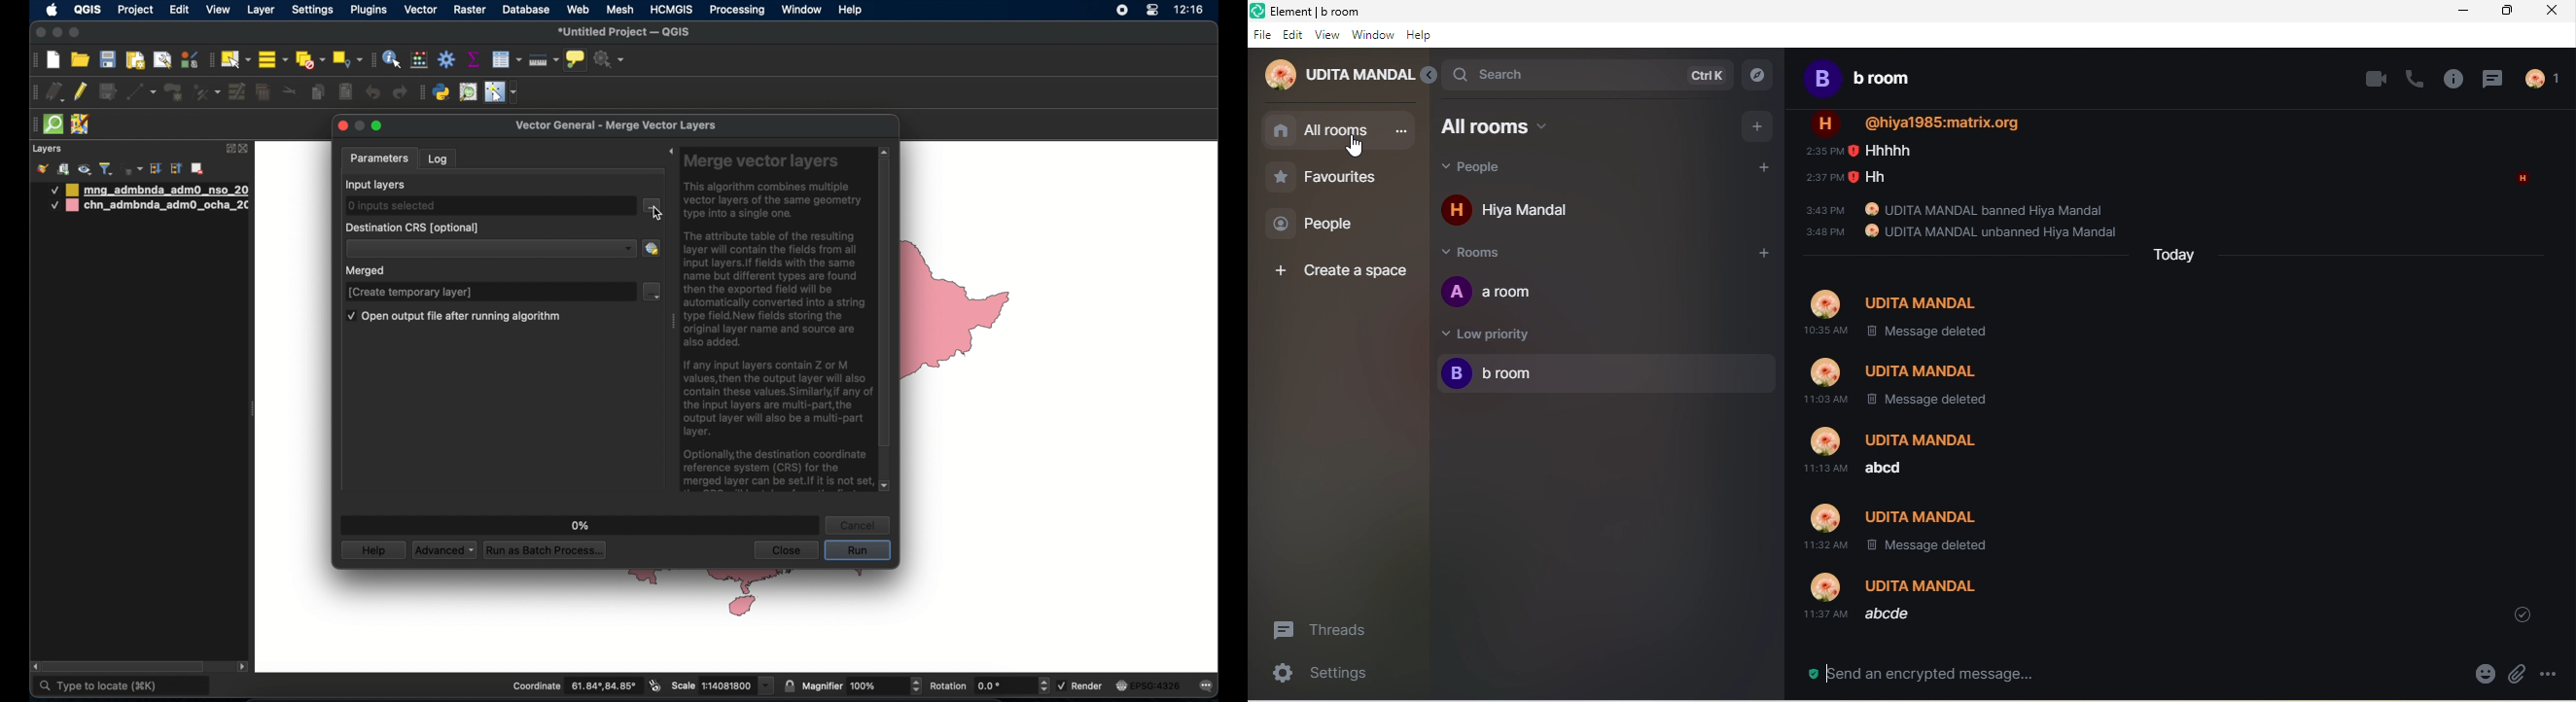 Image resolution: width=2576 pixels, height=728 pixels. Describe the element at coordinates (263, 9) in the screenshot. I see `layer` at that location.